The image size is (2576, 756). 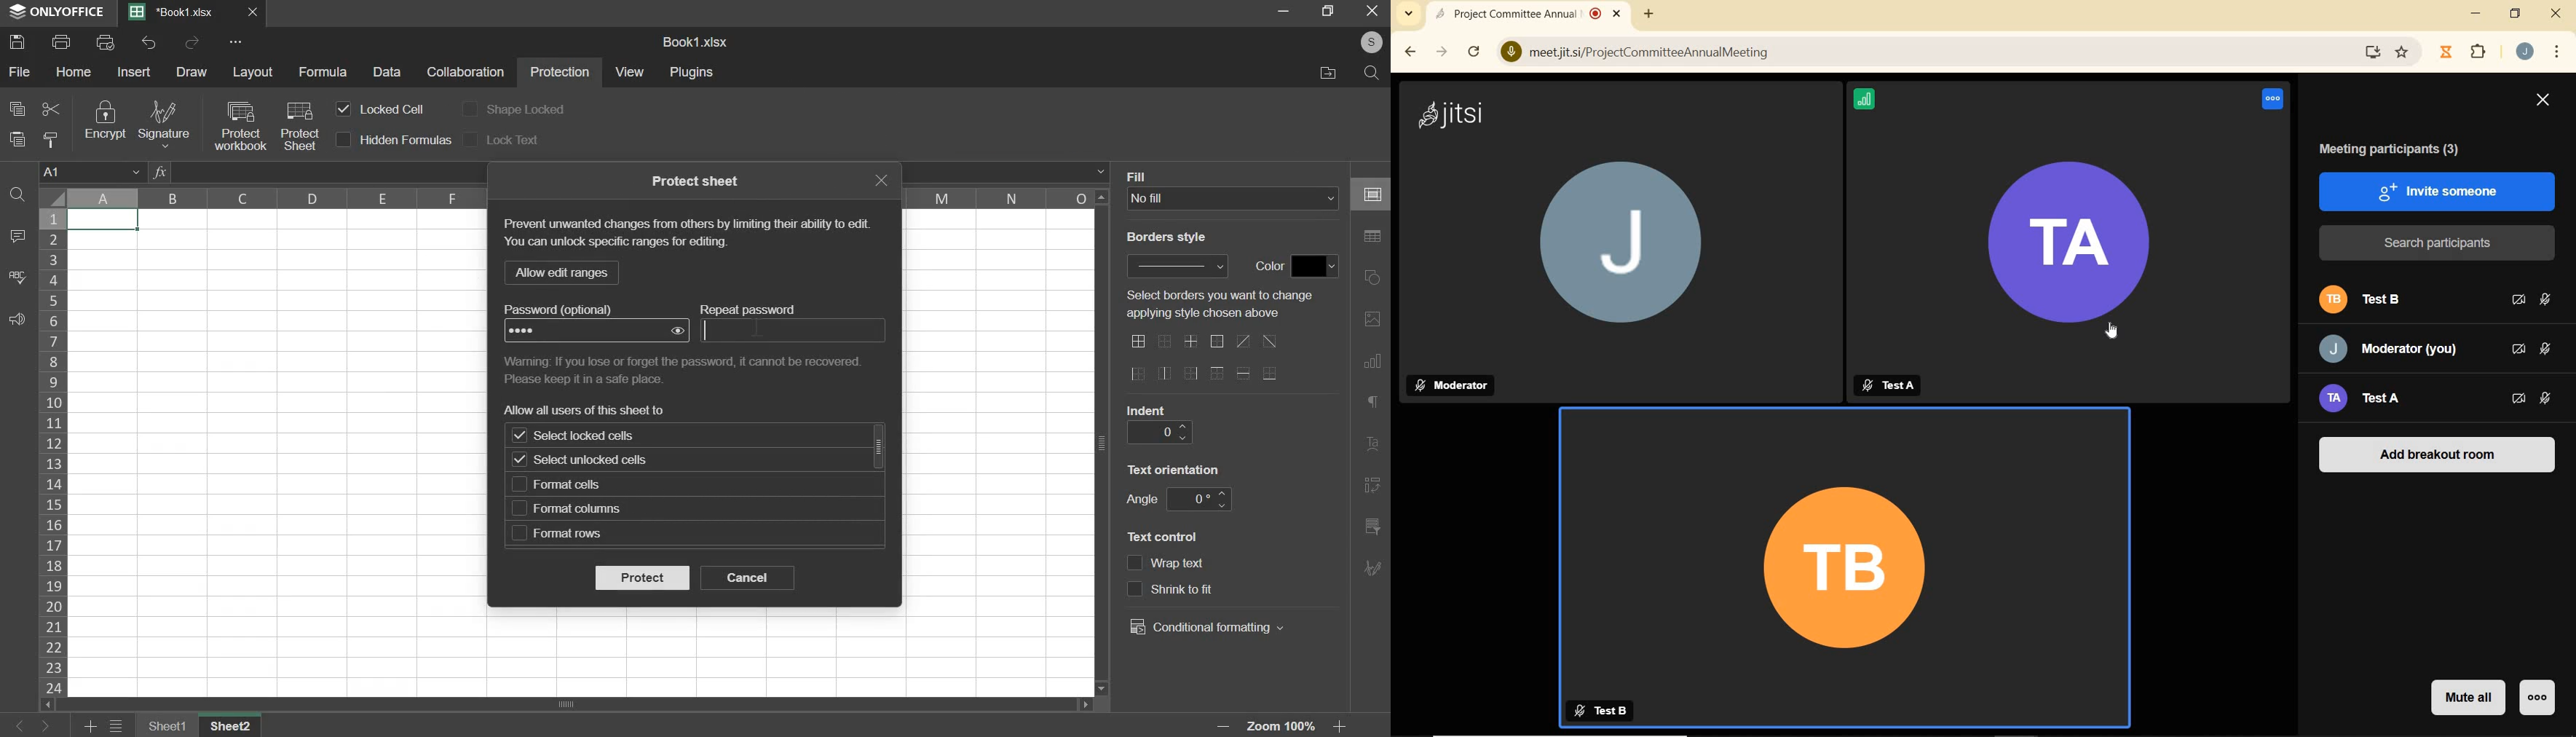 I want to click on formula, so click(x=323, y=72).